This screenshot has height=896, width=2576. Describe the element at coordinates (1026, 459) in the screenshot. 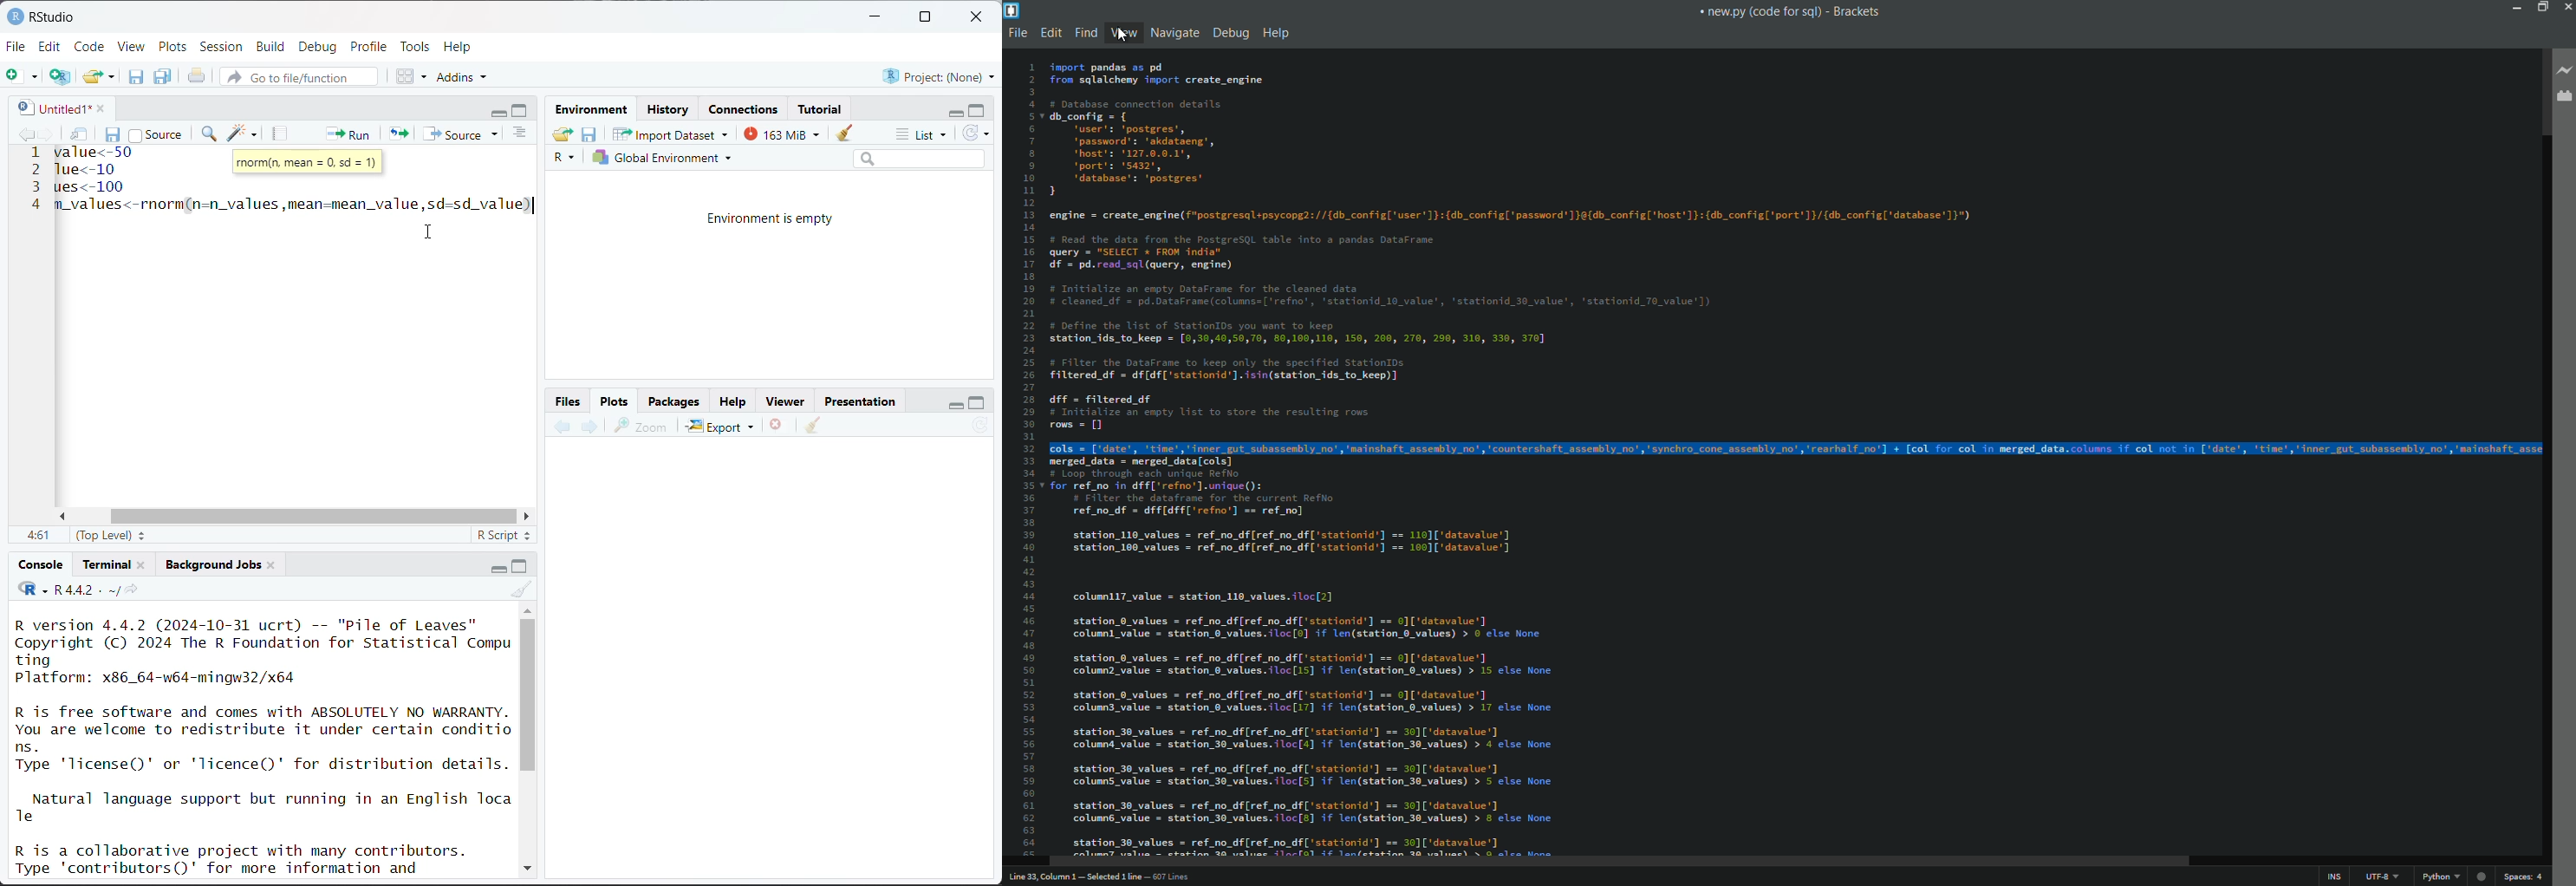

I see `line numbers` at that location.